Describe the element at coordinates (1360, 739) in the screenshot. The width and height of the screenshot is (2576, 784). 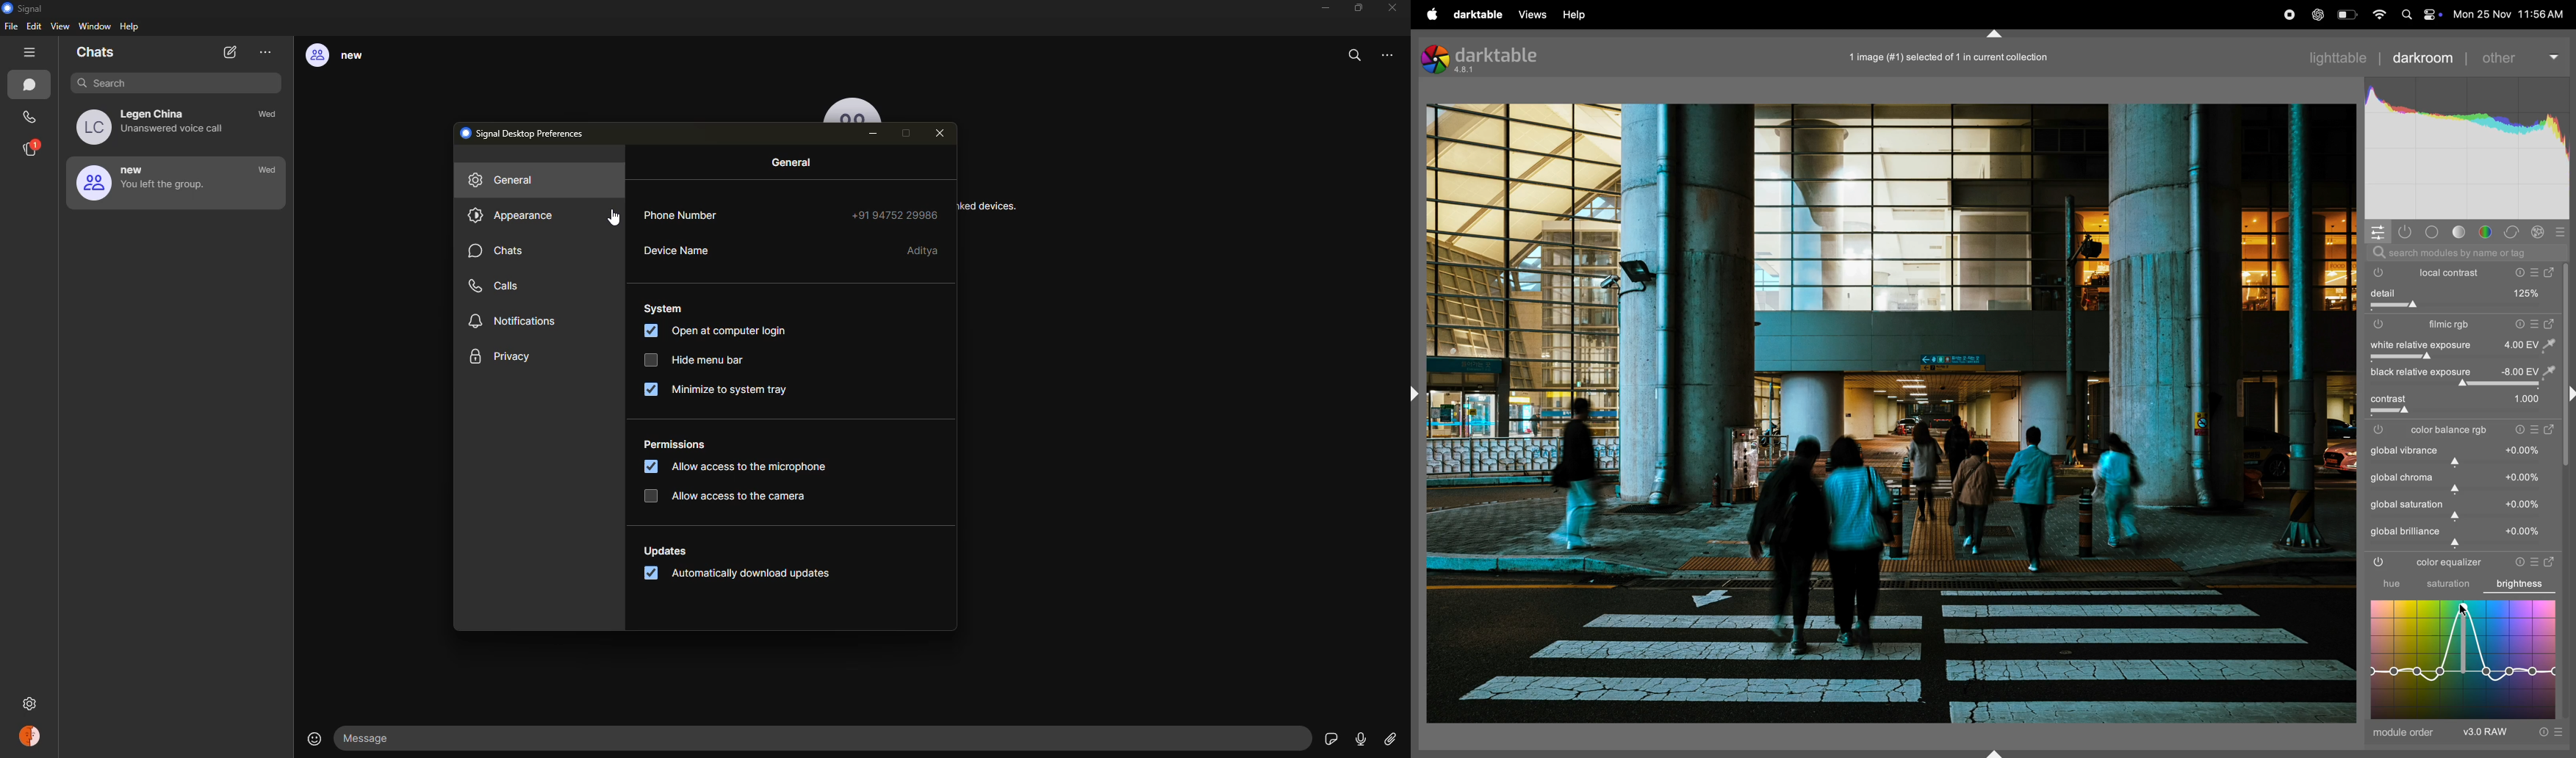
I see `record` at that location.